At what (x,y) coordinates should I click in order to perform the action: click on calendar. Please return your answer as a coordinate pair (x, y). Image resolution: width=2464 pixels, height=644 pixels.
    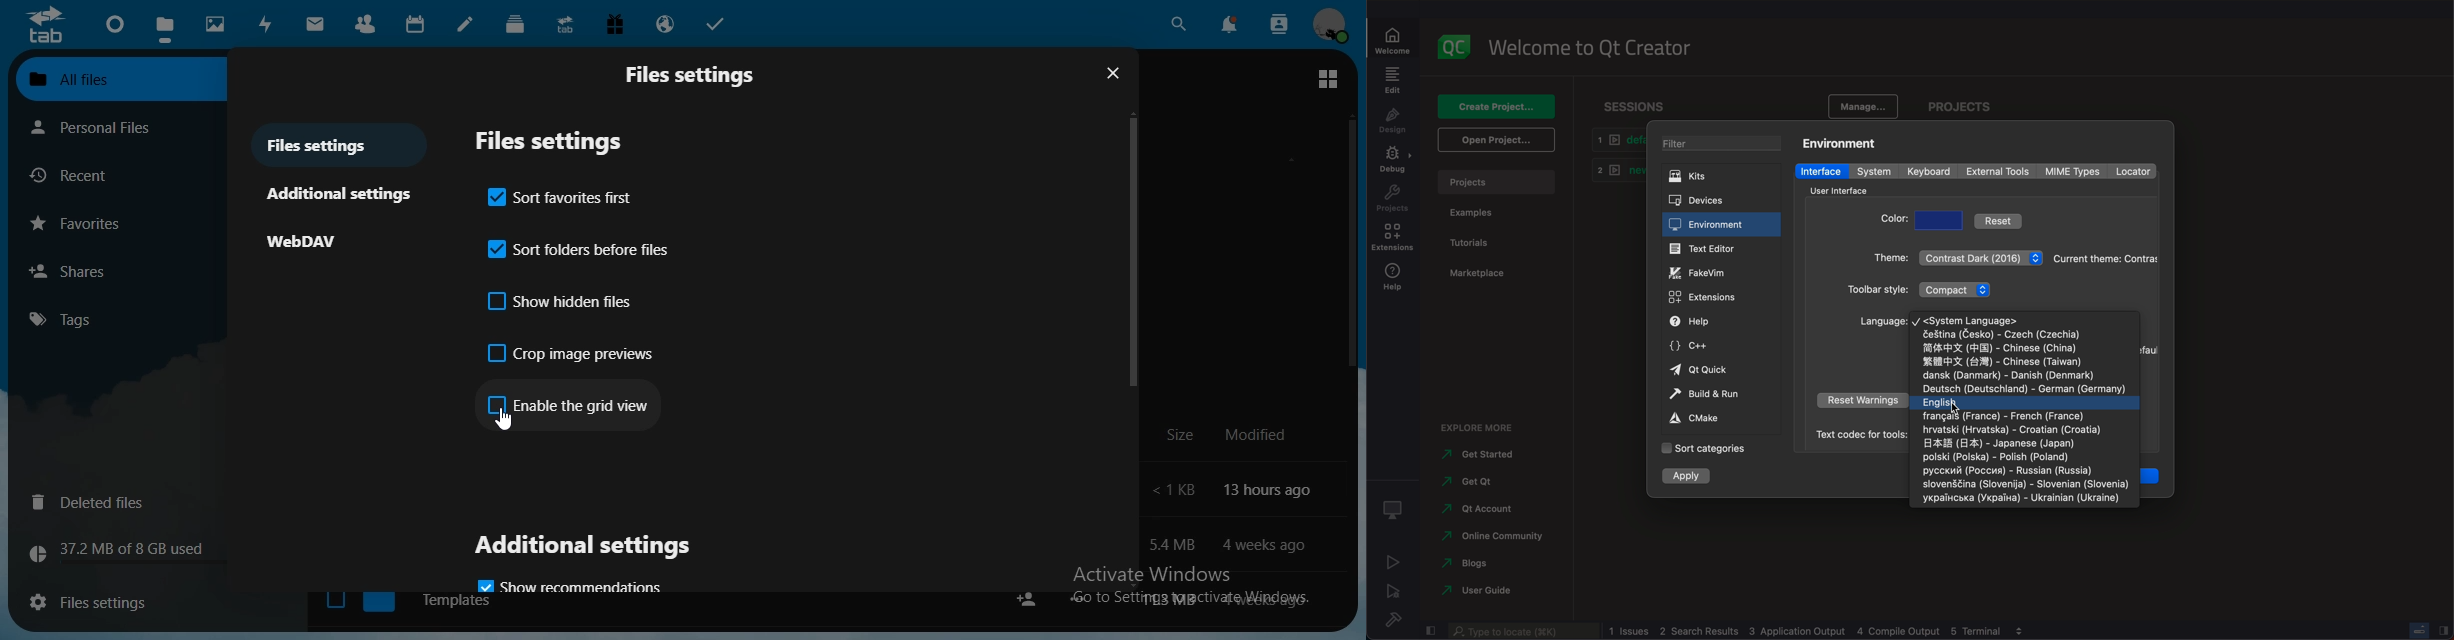
    Looking at the image, I should click on (415, 23).